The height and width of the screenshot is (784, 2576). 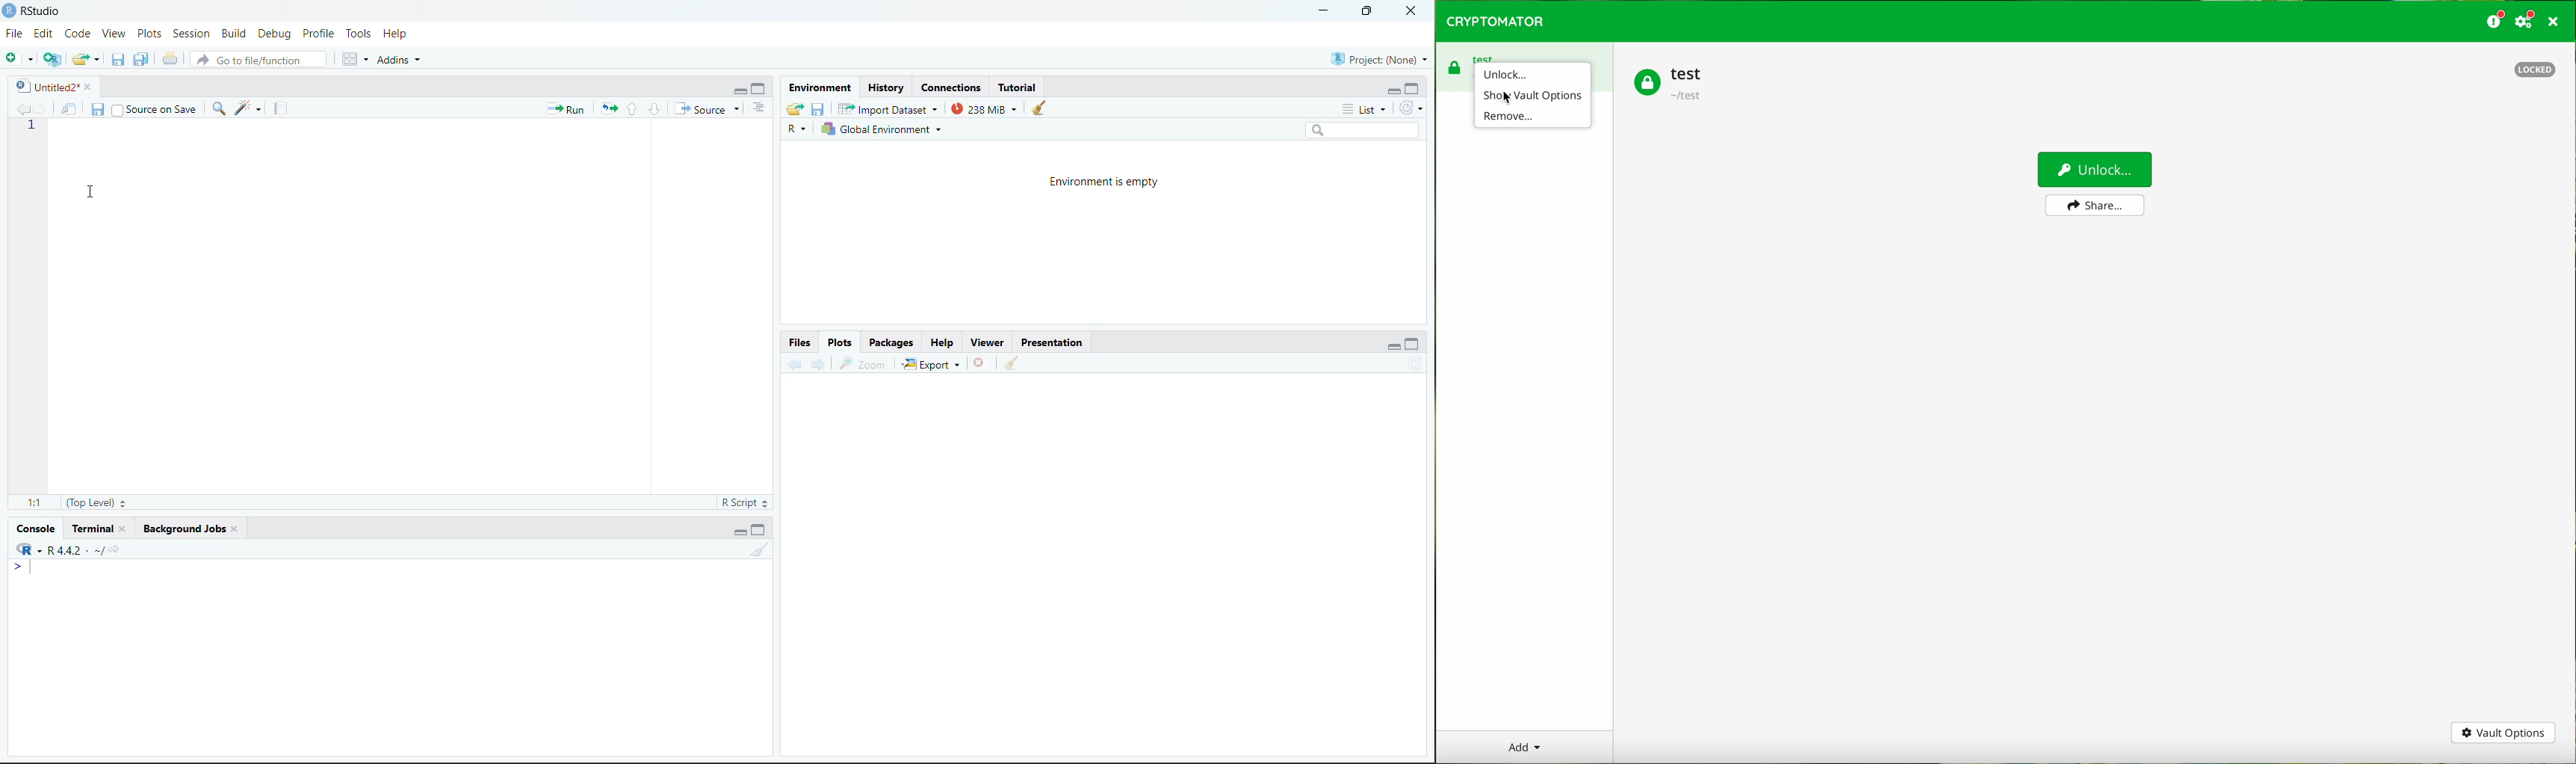 I want to click on minimize, so click(x=1393, y=93).